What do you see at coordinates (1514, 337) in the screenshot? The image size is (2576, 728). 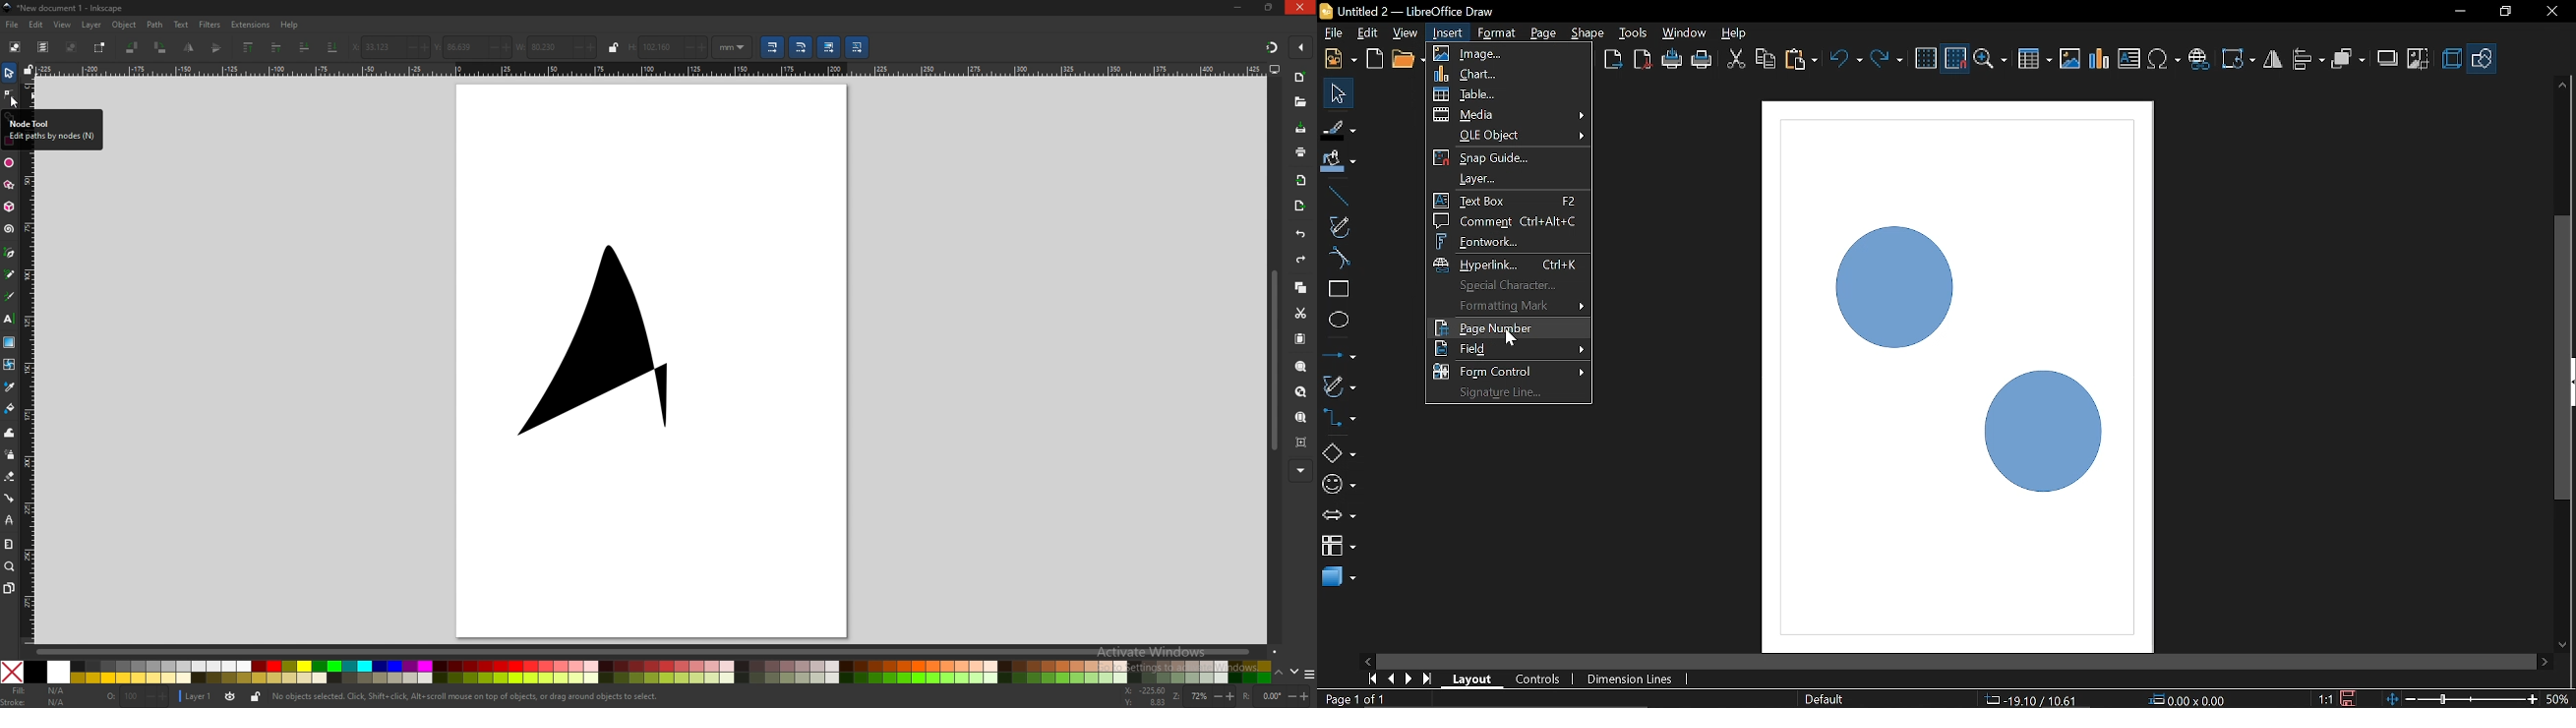 I see `Cursor` at bounding box center [1514, 337].